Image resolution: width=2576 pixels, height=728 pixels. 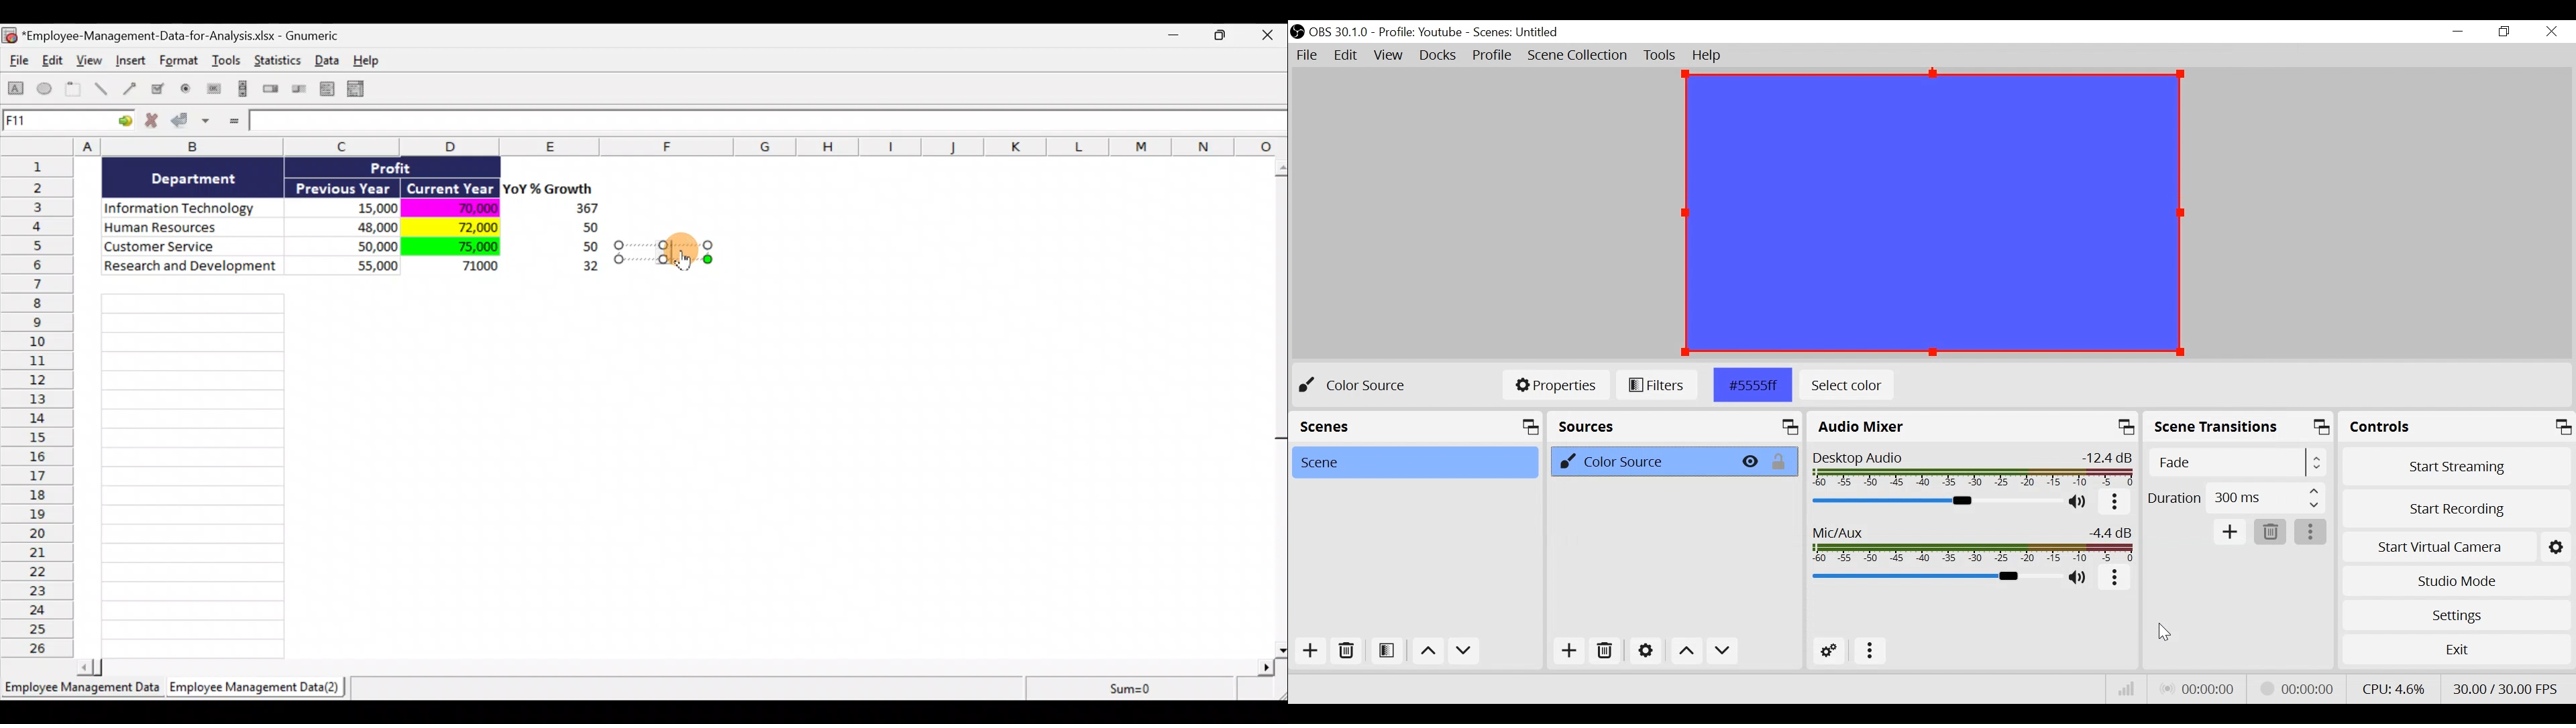 I want to click on minimize, so click(x=2459, y=31).